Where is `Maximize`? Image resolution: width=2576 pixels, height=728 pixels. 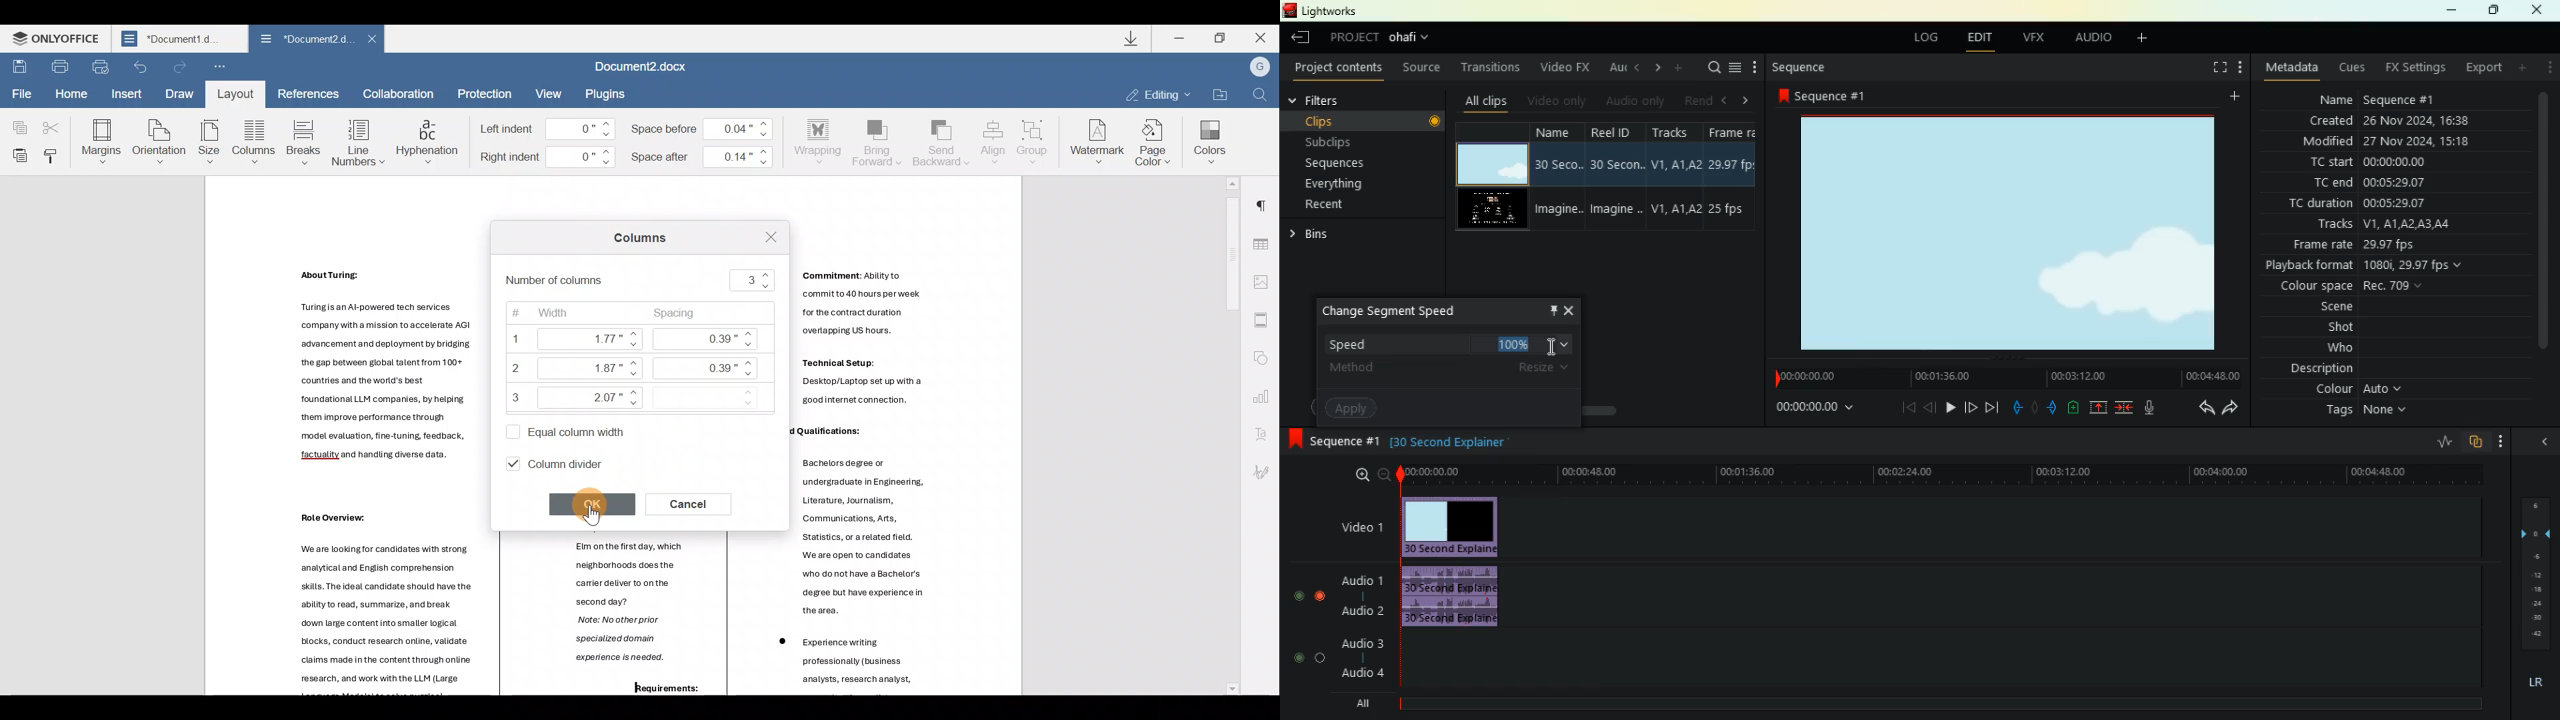 Maximize is located at coordinates (1221, 37).